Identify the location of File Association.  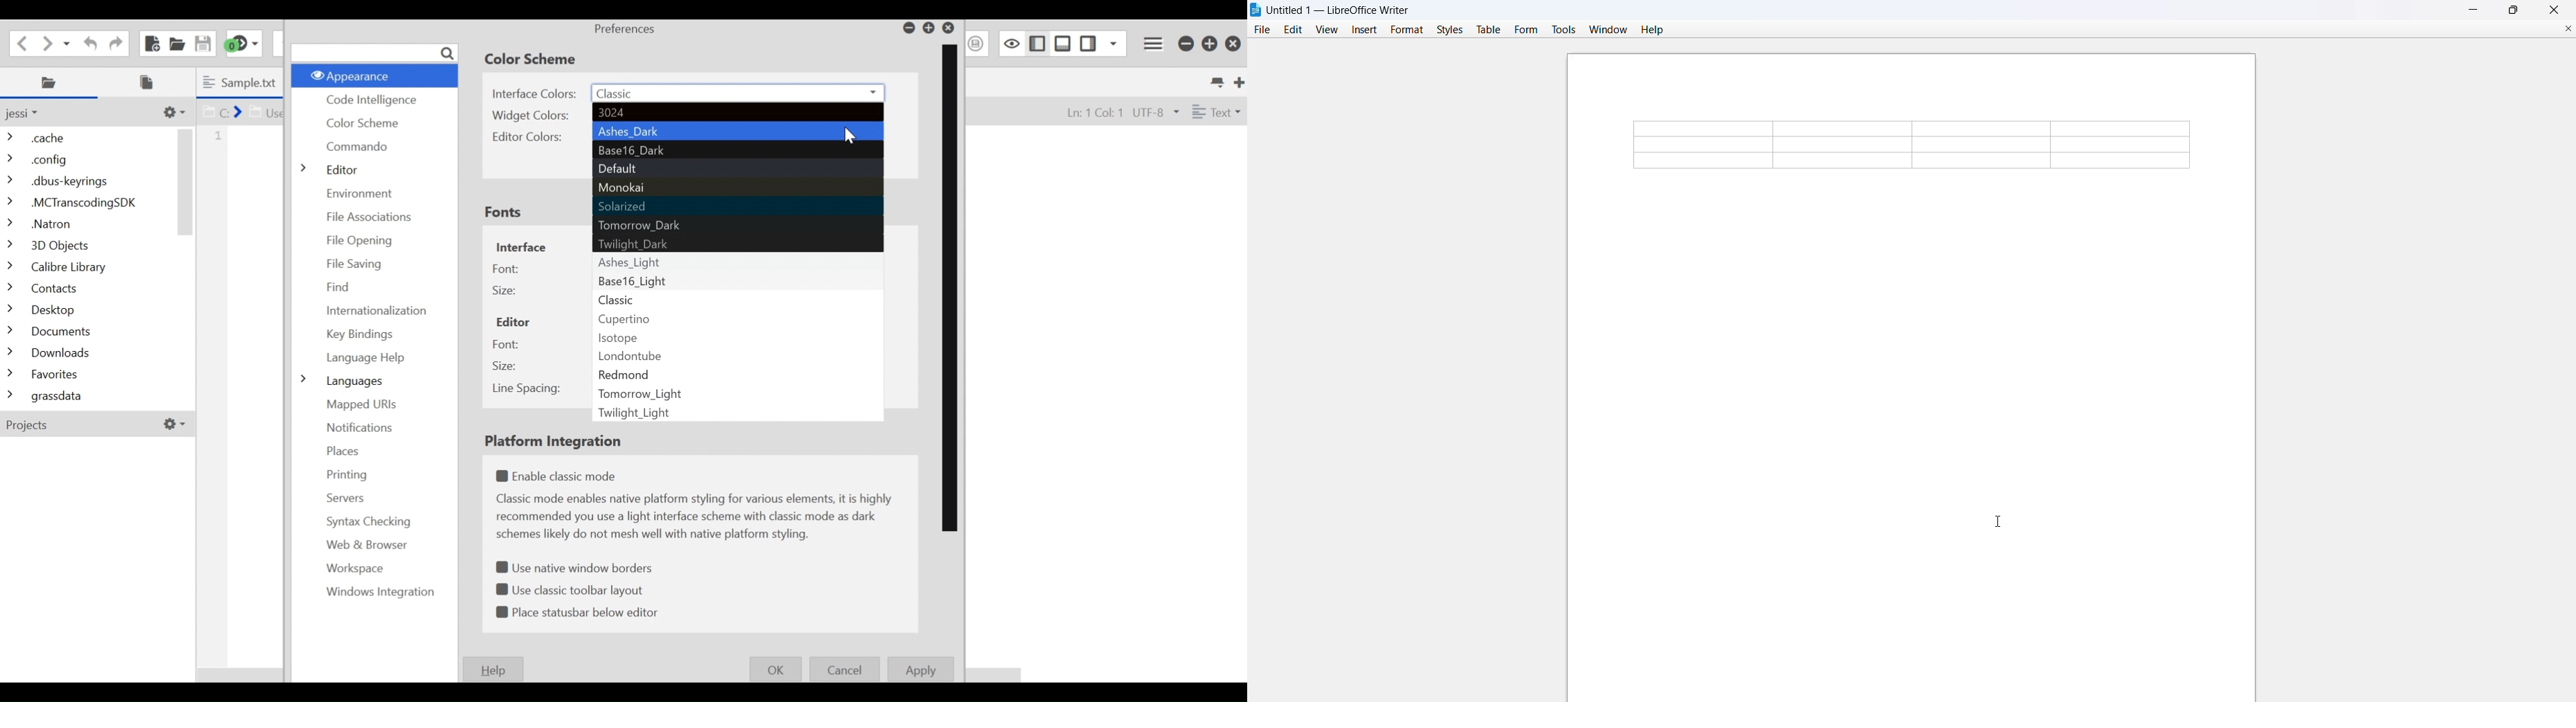
(371, 217).